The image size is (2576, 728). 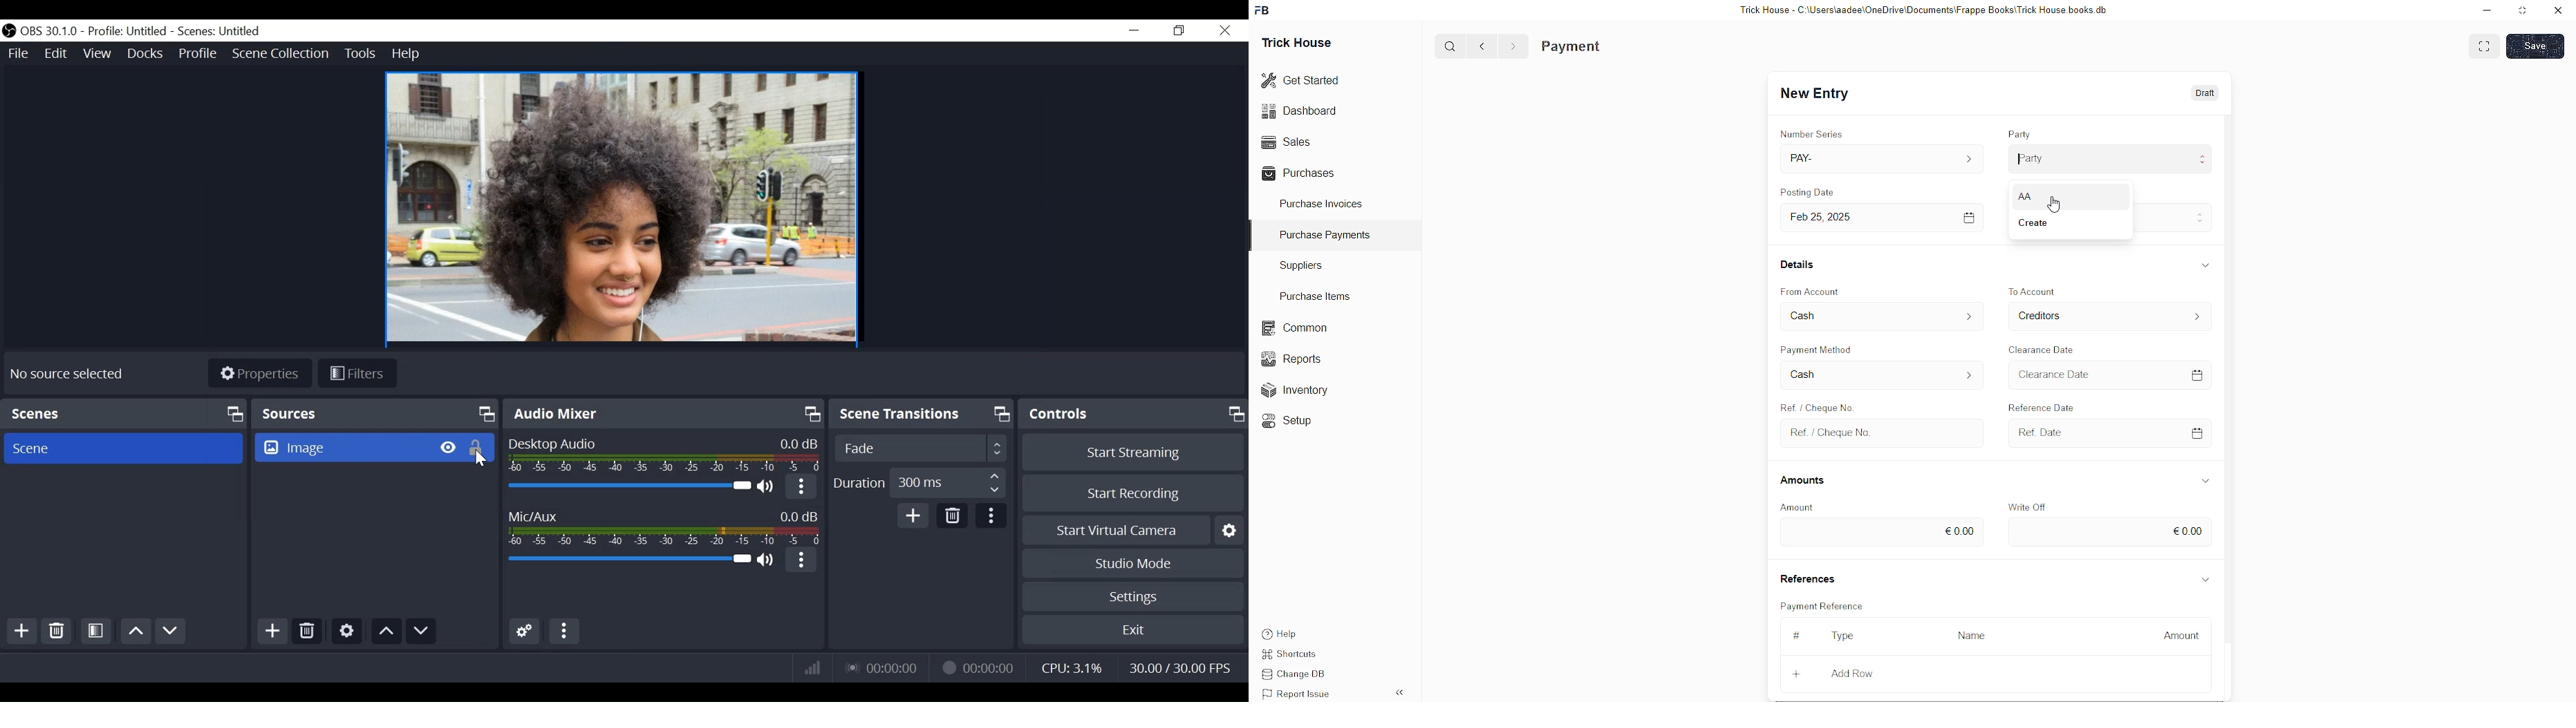 I want to click on Edit, so click(x=59, y=53).